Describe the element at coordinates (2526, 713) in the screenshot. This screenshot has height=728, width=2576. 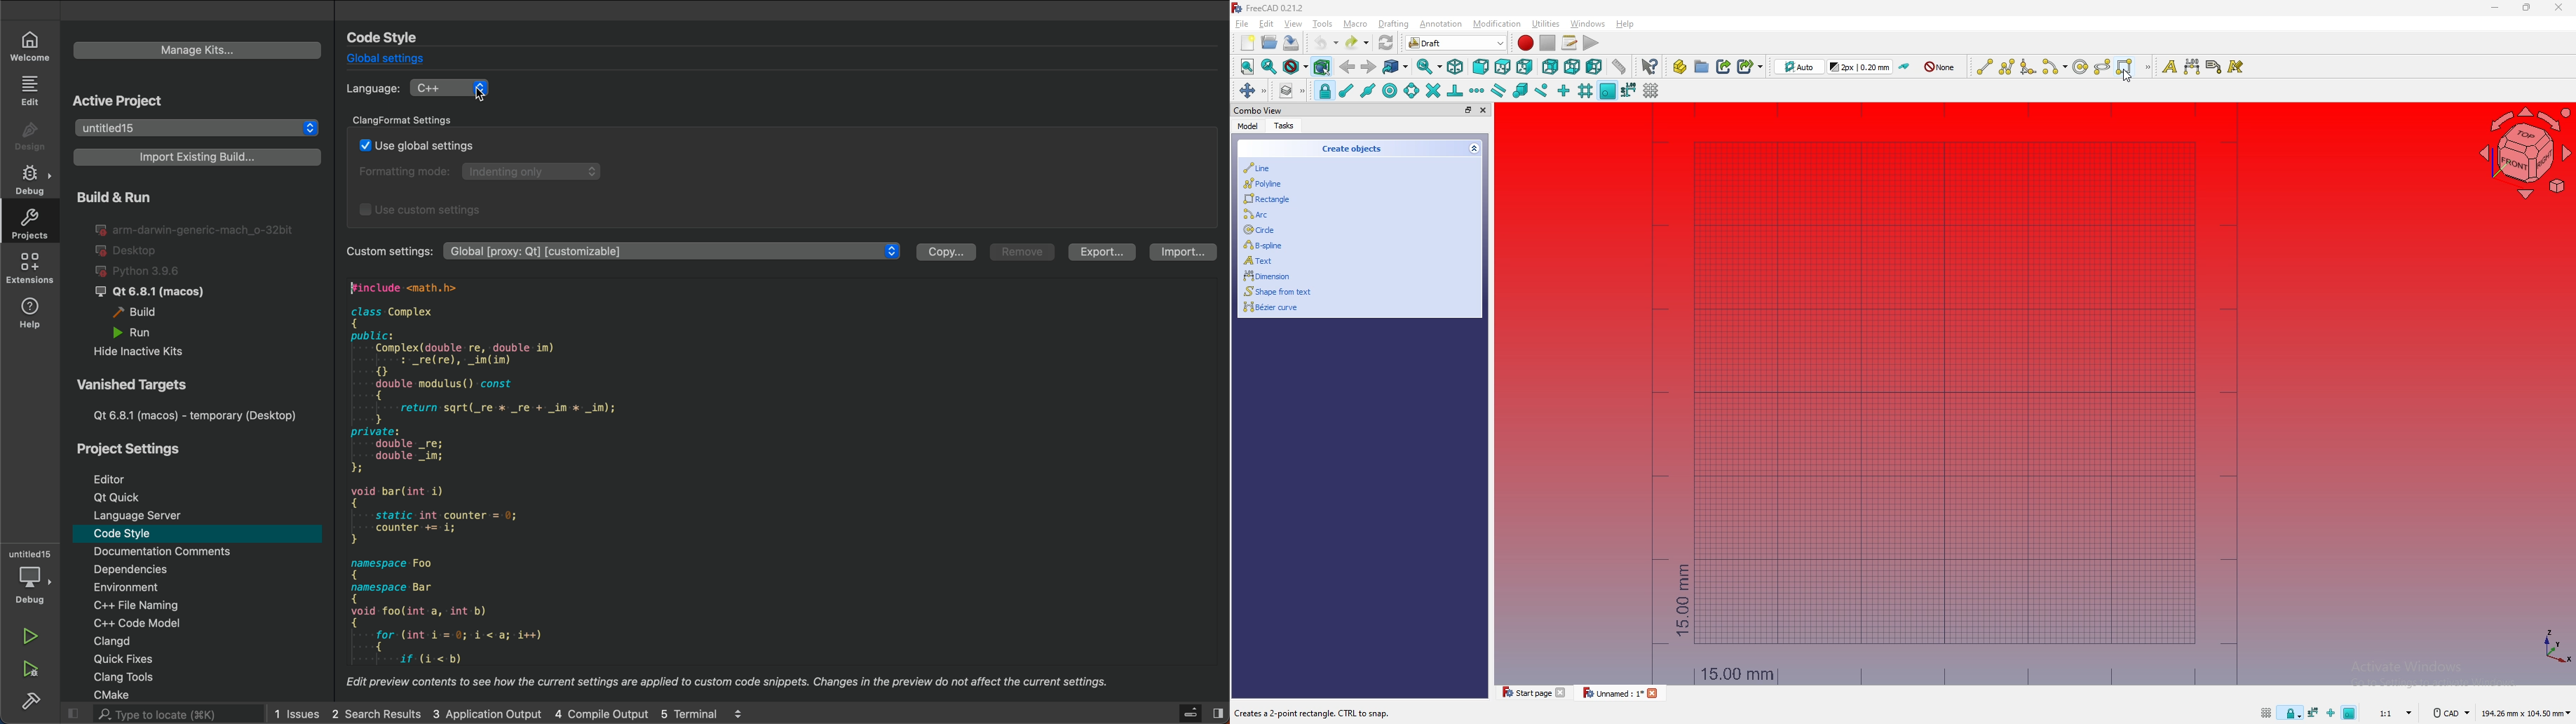
I see `194.26 mm x 104.50 mm` at that location.